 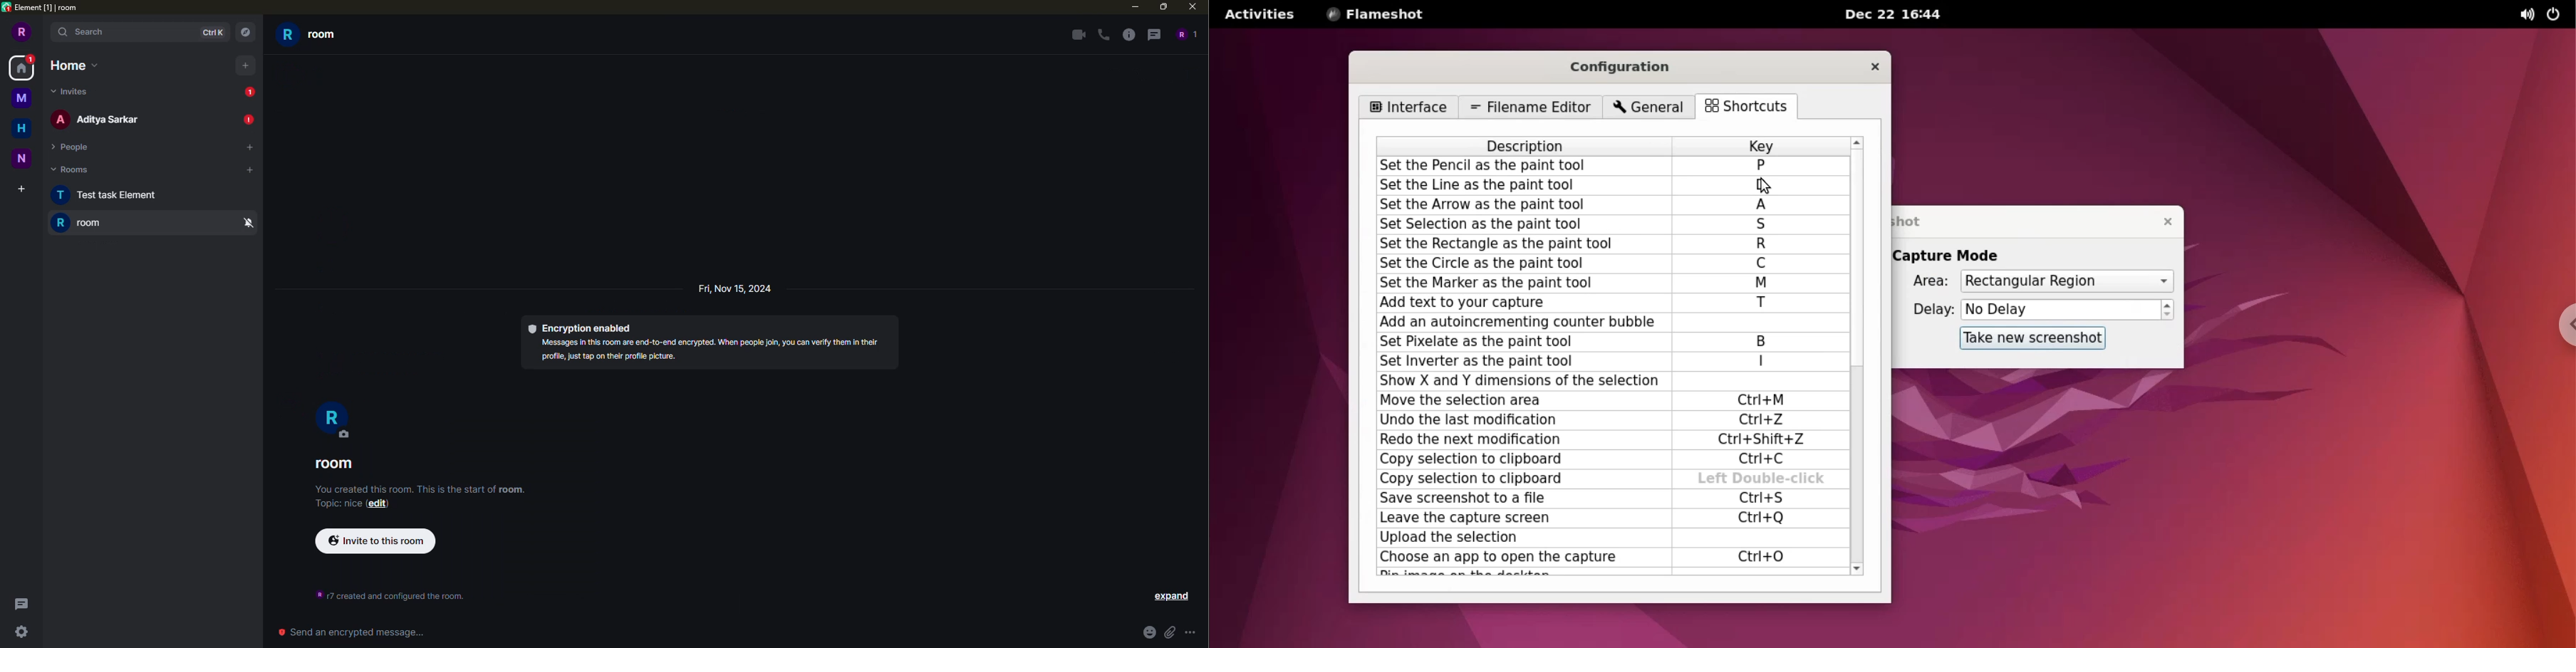 I want to click on people, so click(x=99, y=118).